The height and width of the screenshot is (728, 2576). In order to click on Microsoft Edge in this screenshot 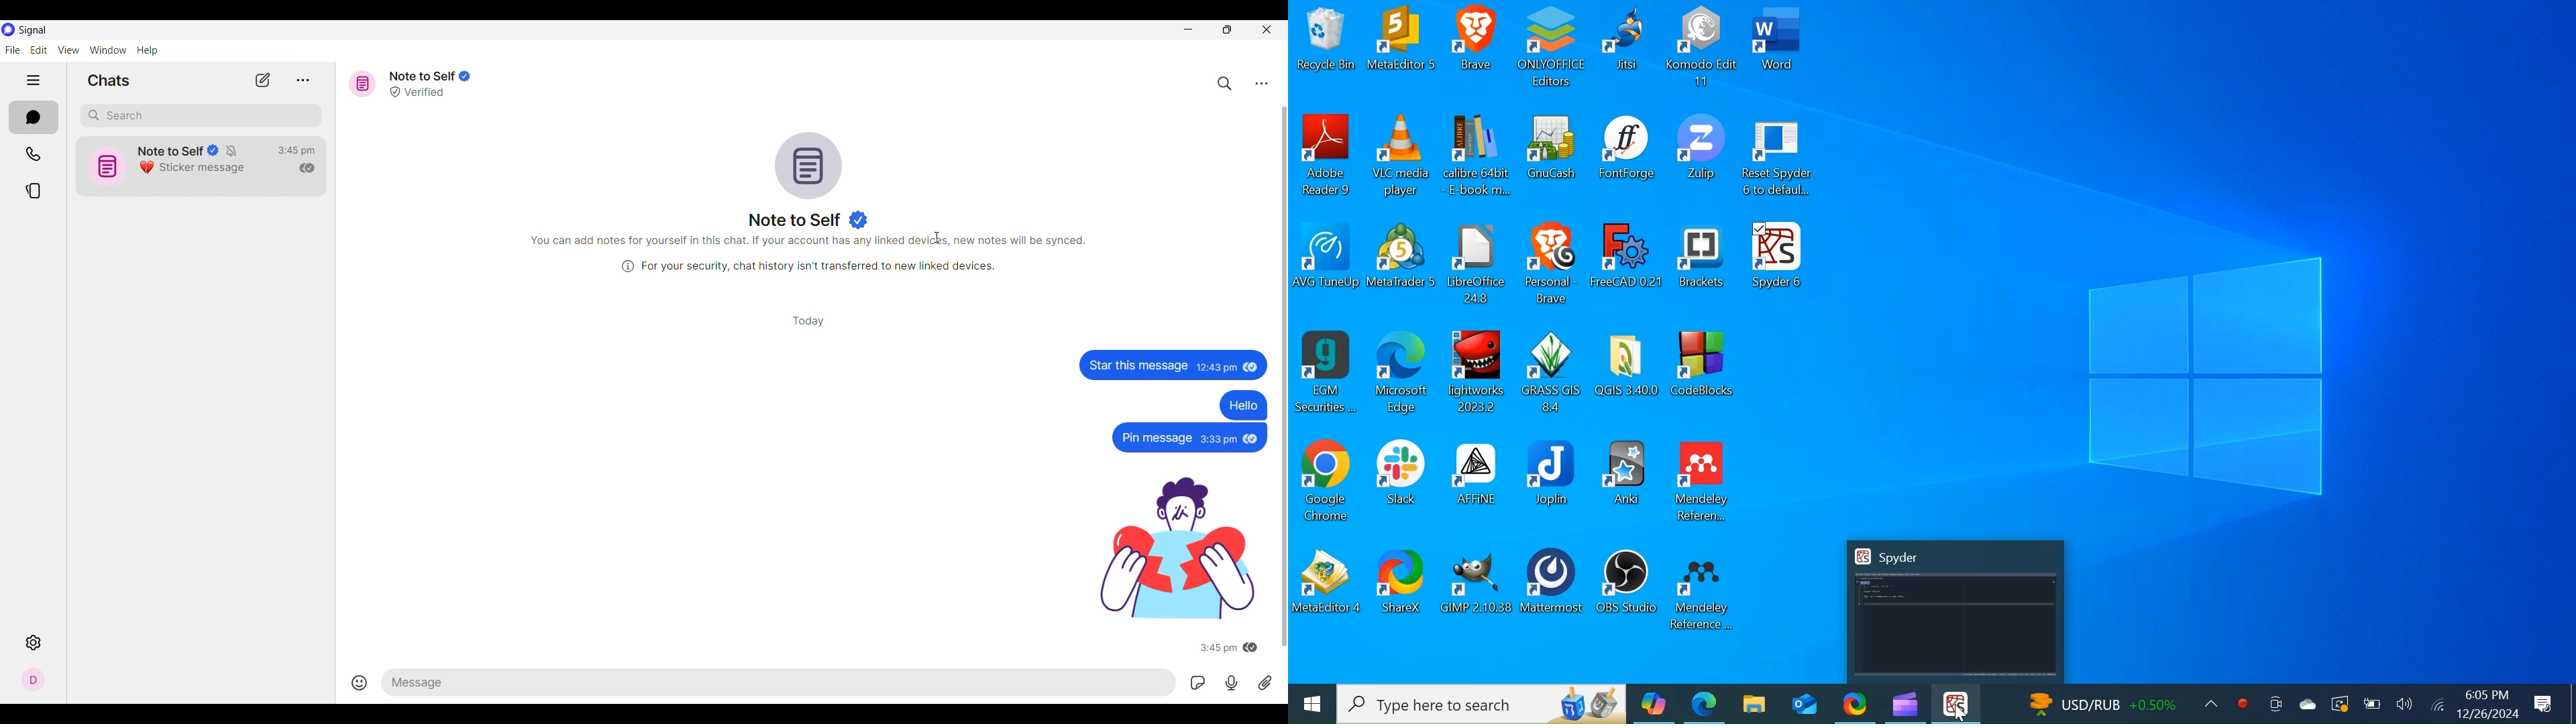, I will do `click(1403, 374)`.